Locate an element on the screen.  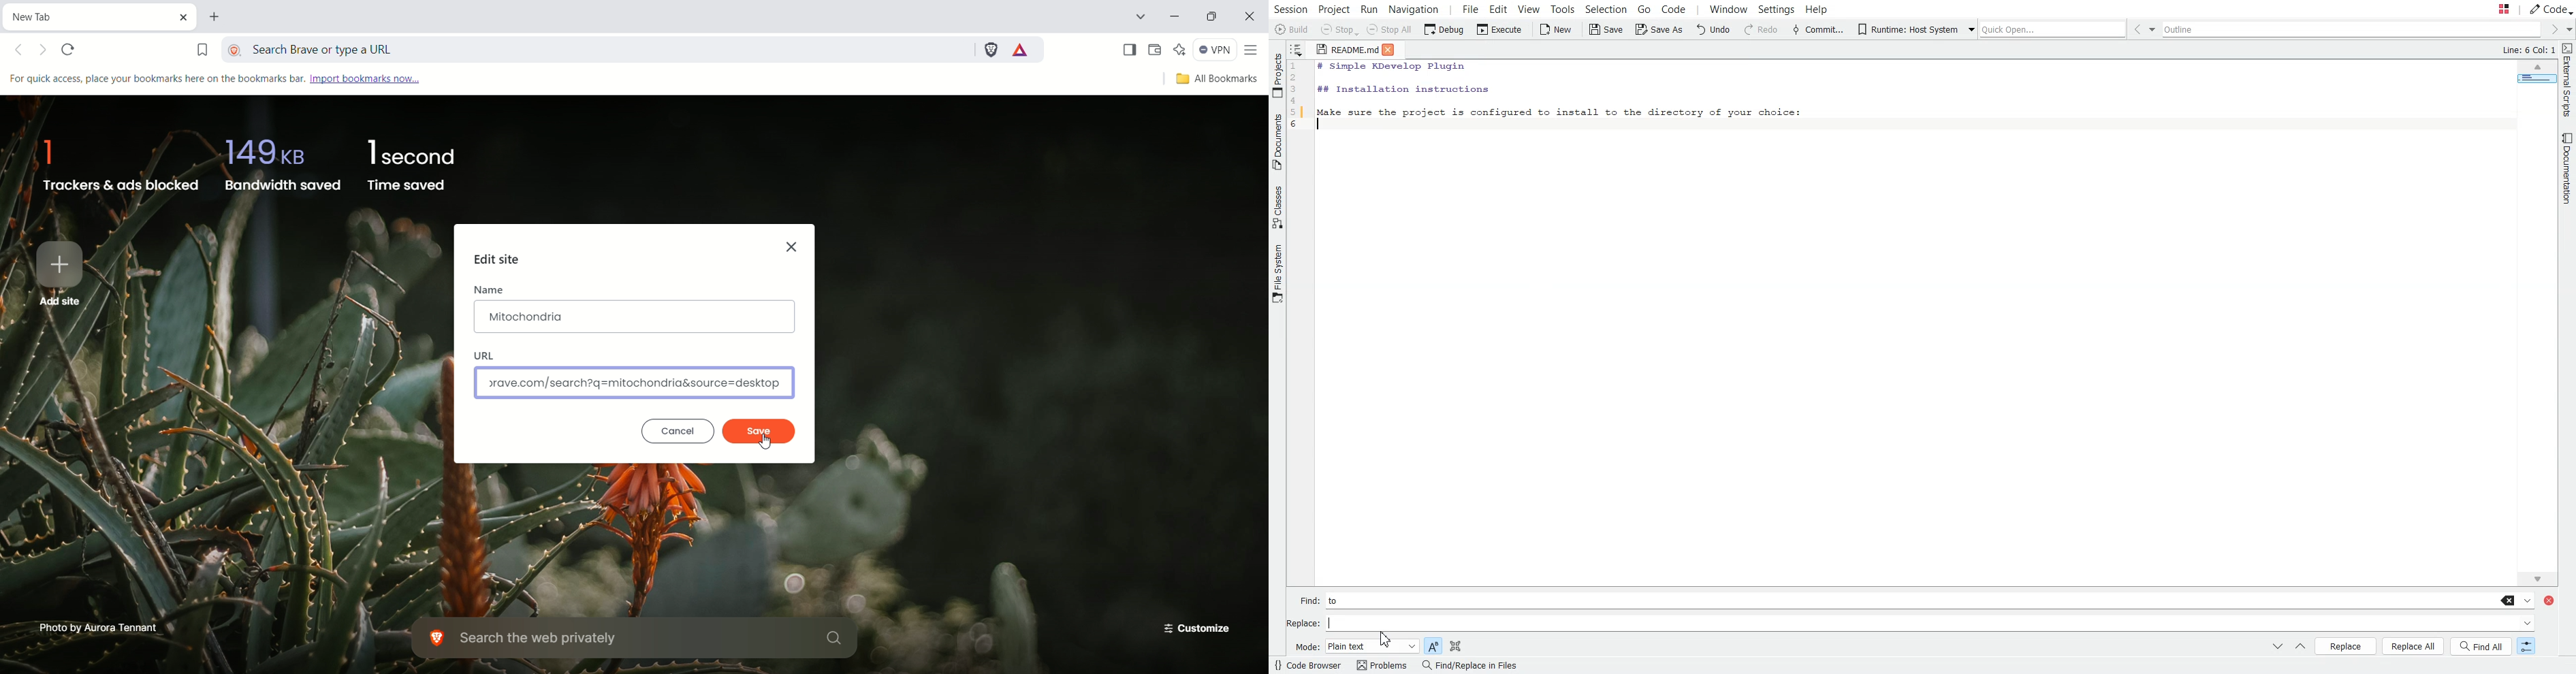
bookmark is located at coordinates (202, 47).